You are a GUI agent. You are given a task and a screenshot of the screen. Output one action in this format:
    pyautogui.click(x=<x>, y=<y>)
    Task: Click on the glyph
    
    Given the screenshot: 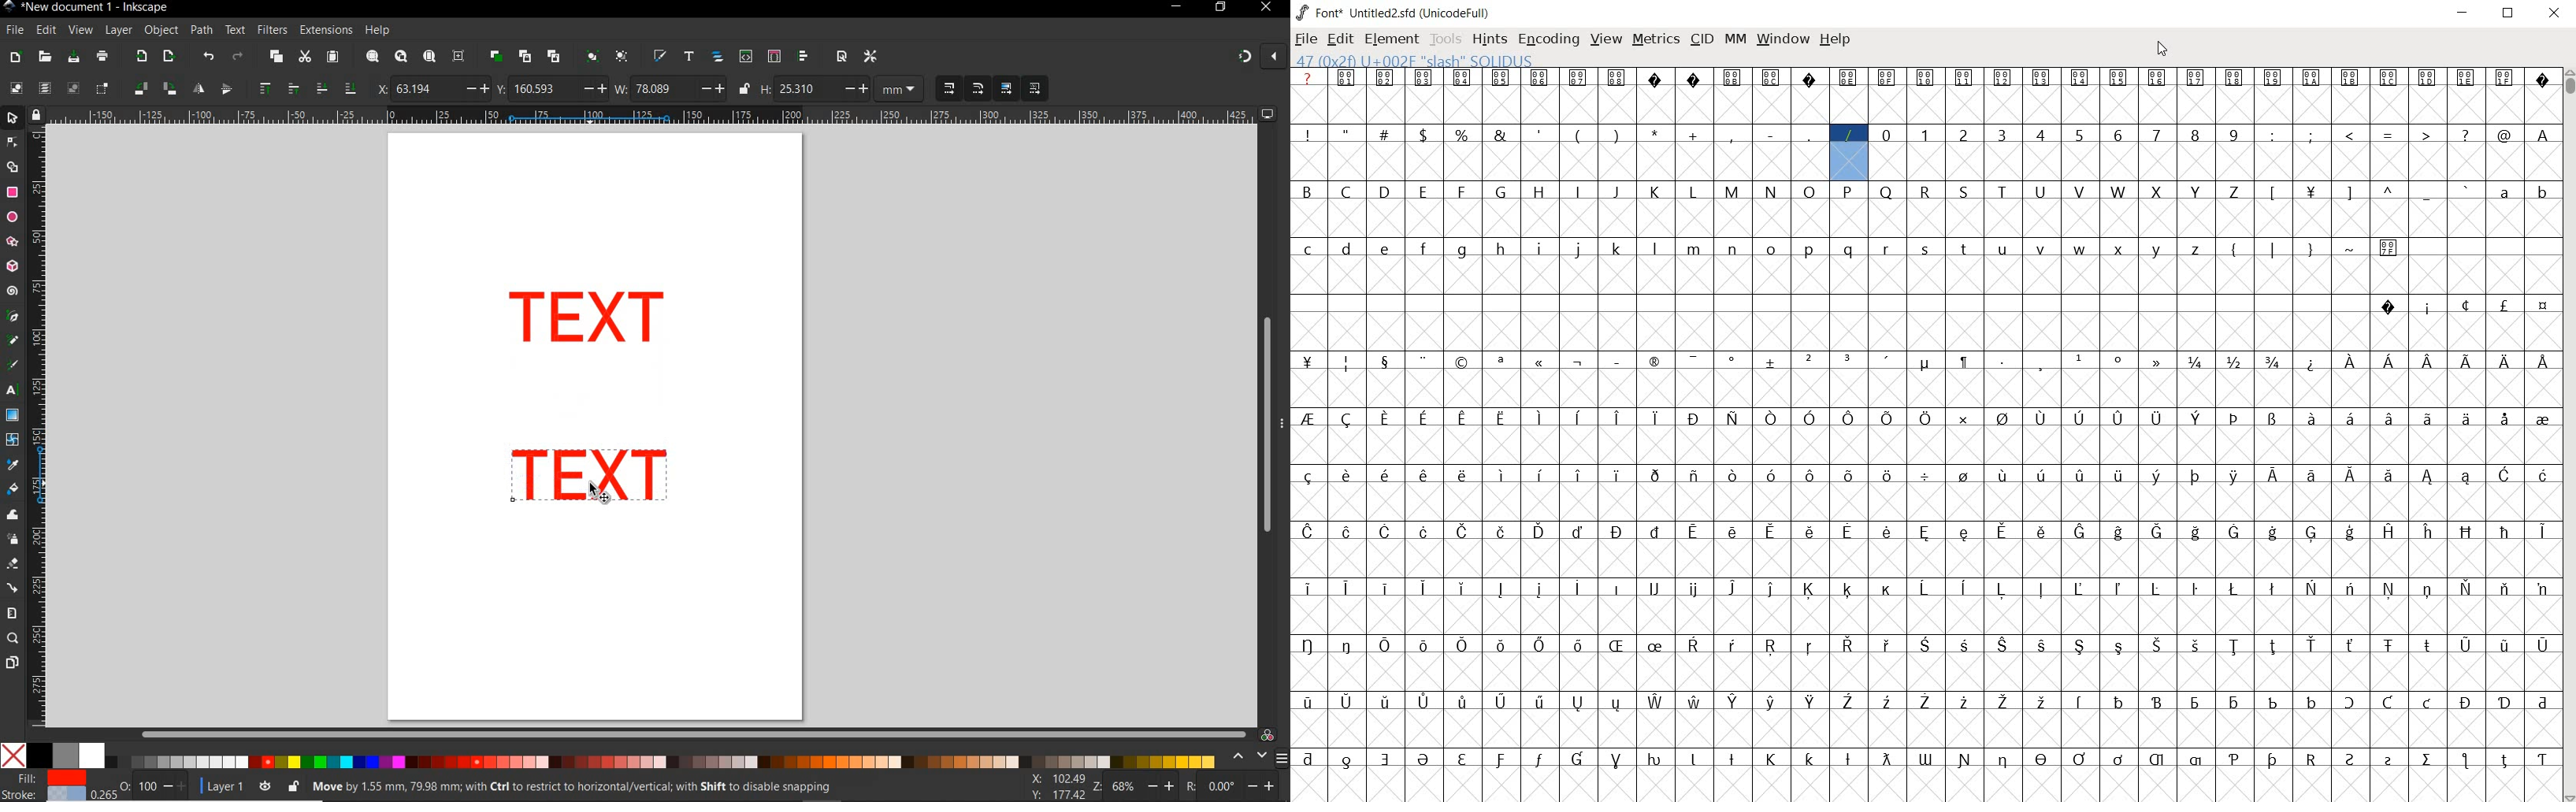 What is the action you would take?
    pyautogui.click(x=1501, y=419)
    